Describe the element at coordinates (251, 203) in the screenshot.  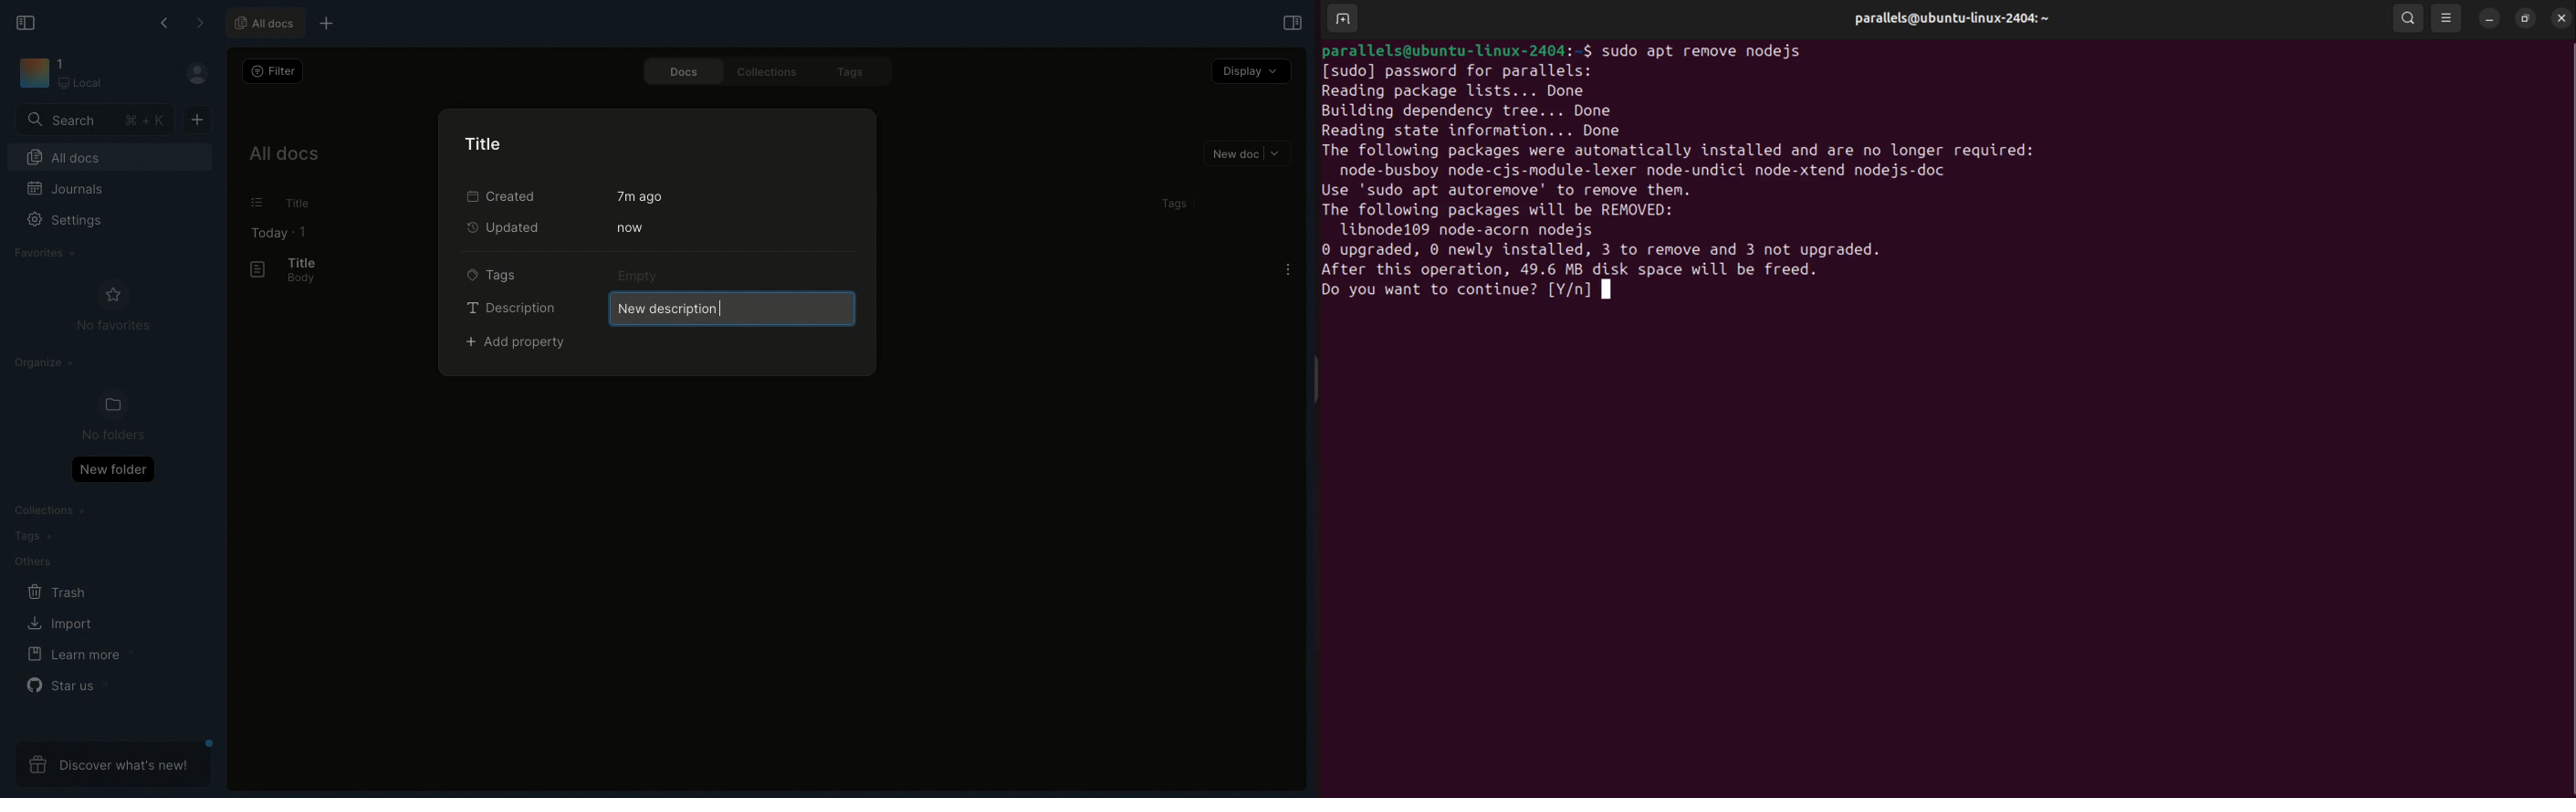
I see `Lists` at that location.